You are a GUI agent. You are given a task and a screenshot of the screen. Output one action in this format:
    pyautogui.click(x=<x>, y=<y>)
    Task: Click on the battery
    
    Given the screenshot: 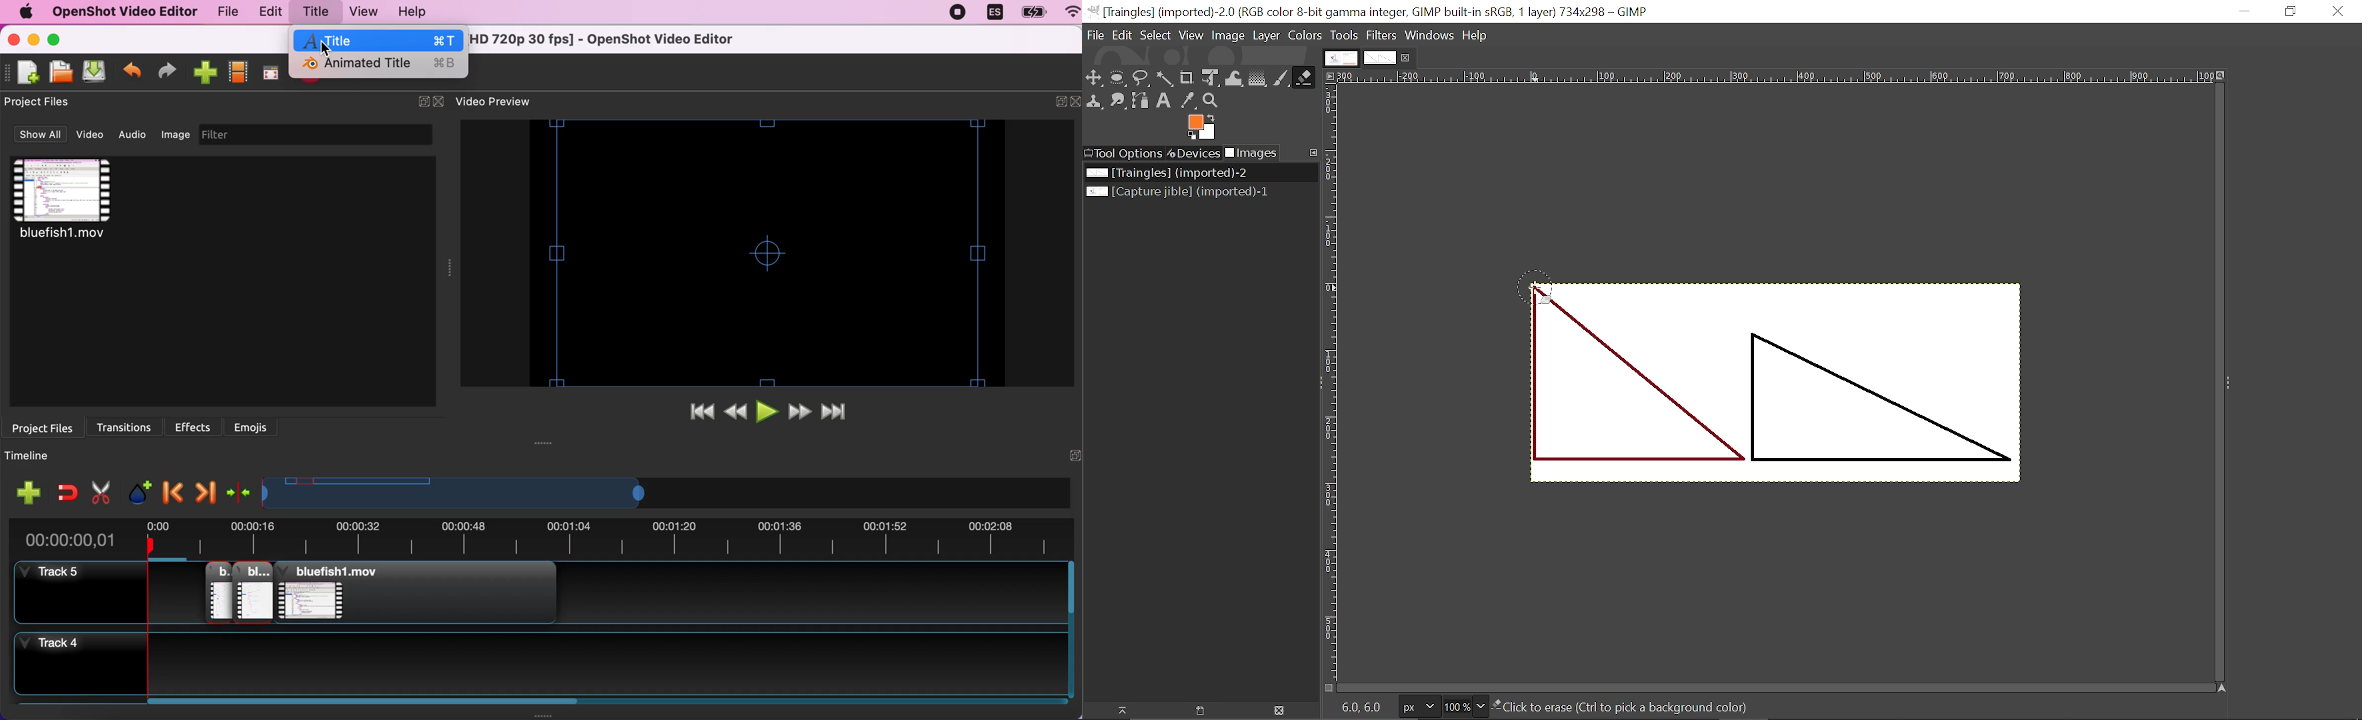 What is the action you would take?
    pyautogui.click(x=1031, y=13)
    